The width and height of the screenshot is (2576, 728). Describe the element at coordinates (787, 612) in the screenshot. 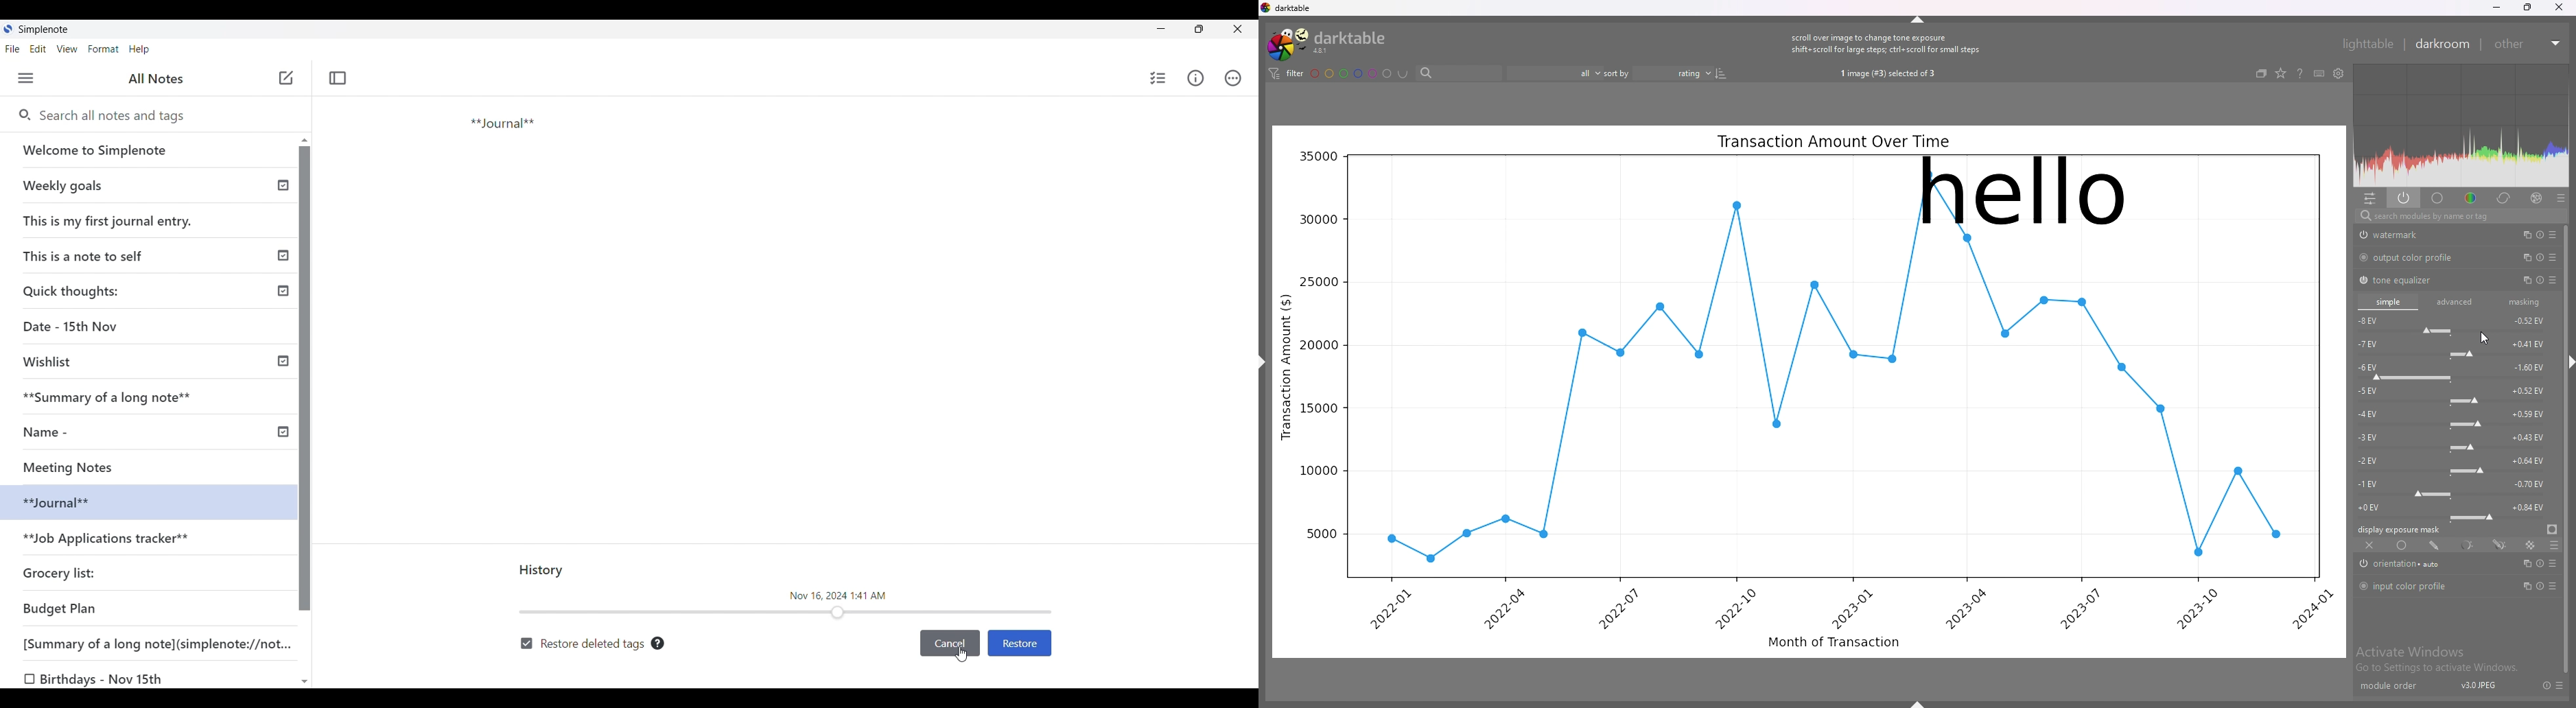

I see `Slide bar indicating timeline of note` at that location.